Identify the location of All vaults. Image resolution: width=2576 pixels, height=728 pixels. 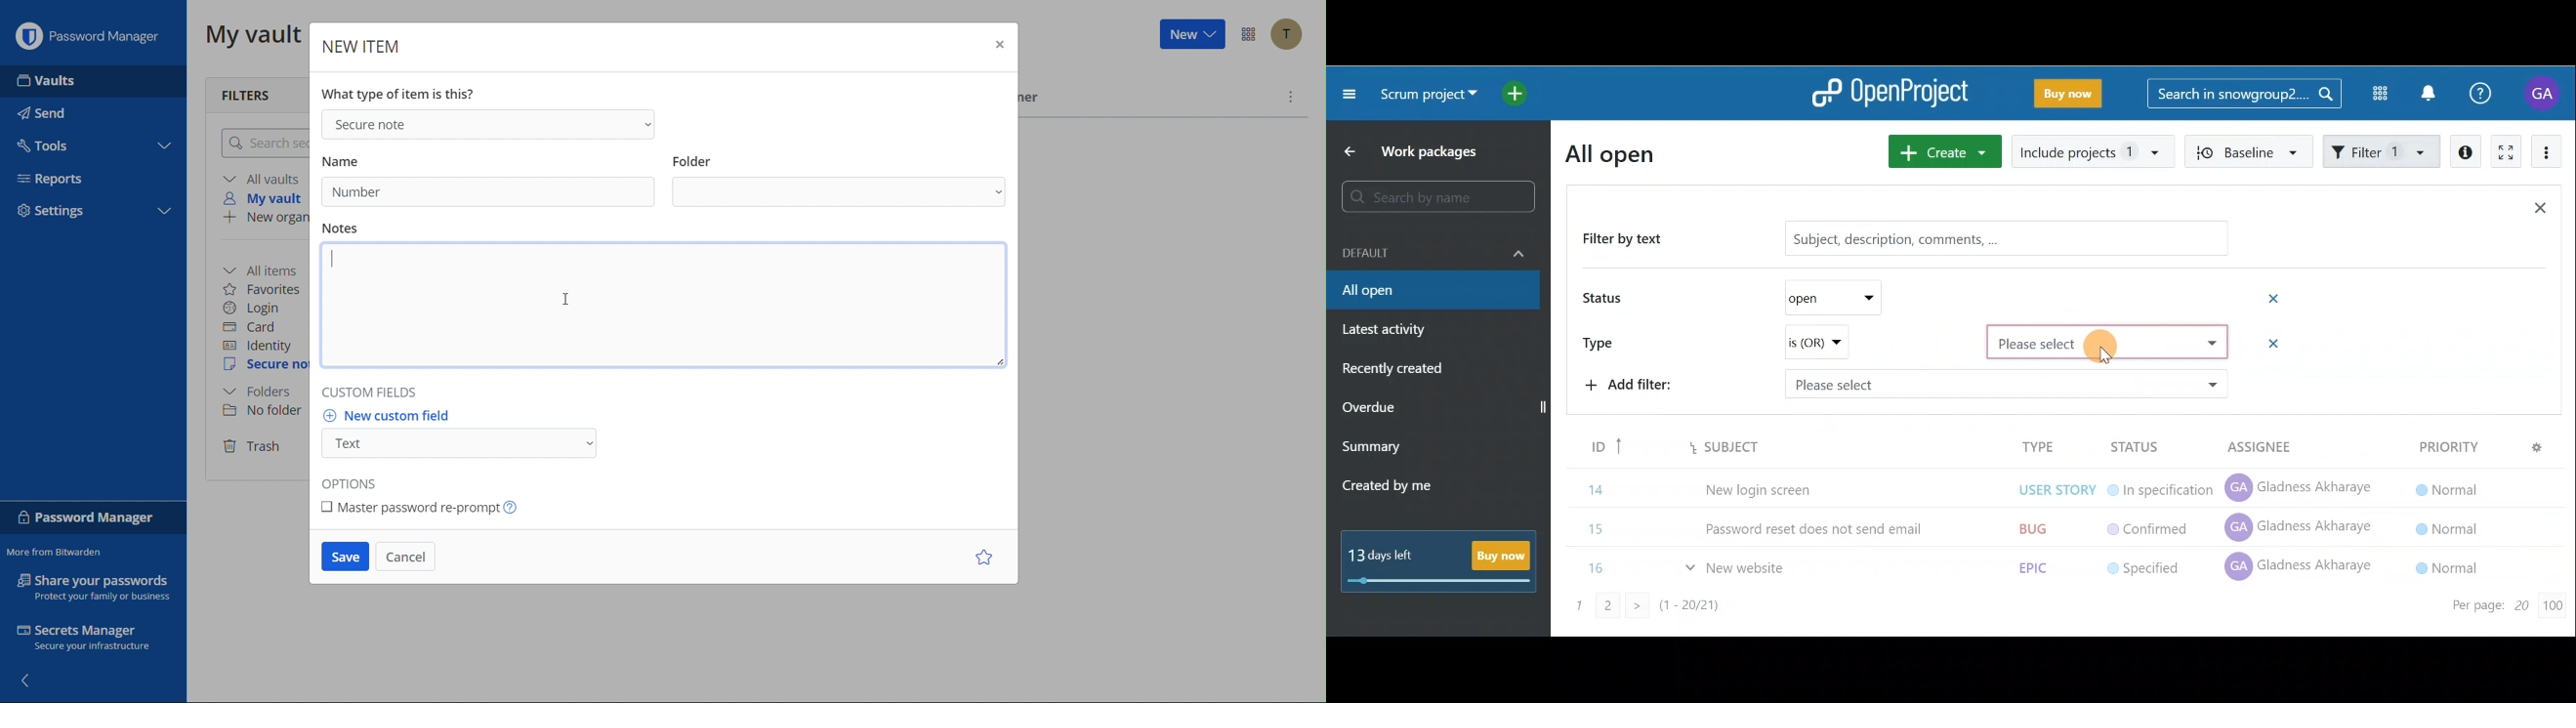
(262, 178).